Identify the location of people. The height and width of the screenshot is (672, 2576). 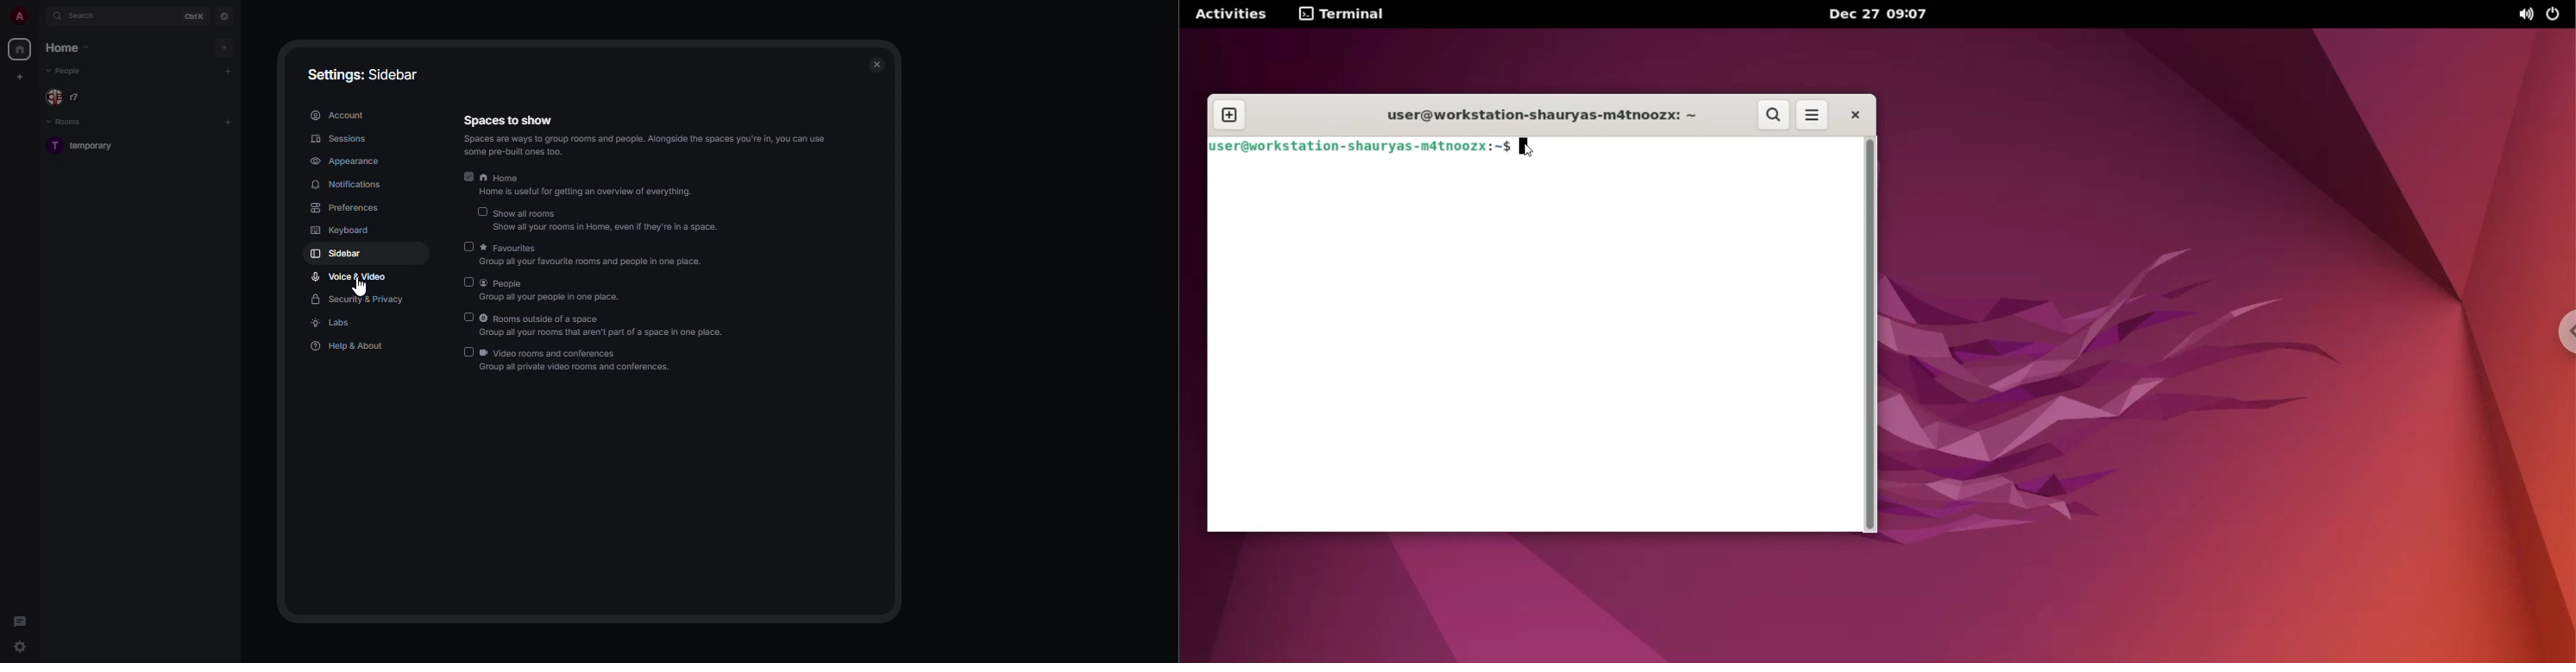
(66, 72).